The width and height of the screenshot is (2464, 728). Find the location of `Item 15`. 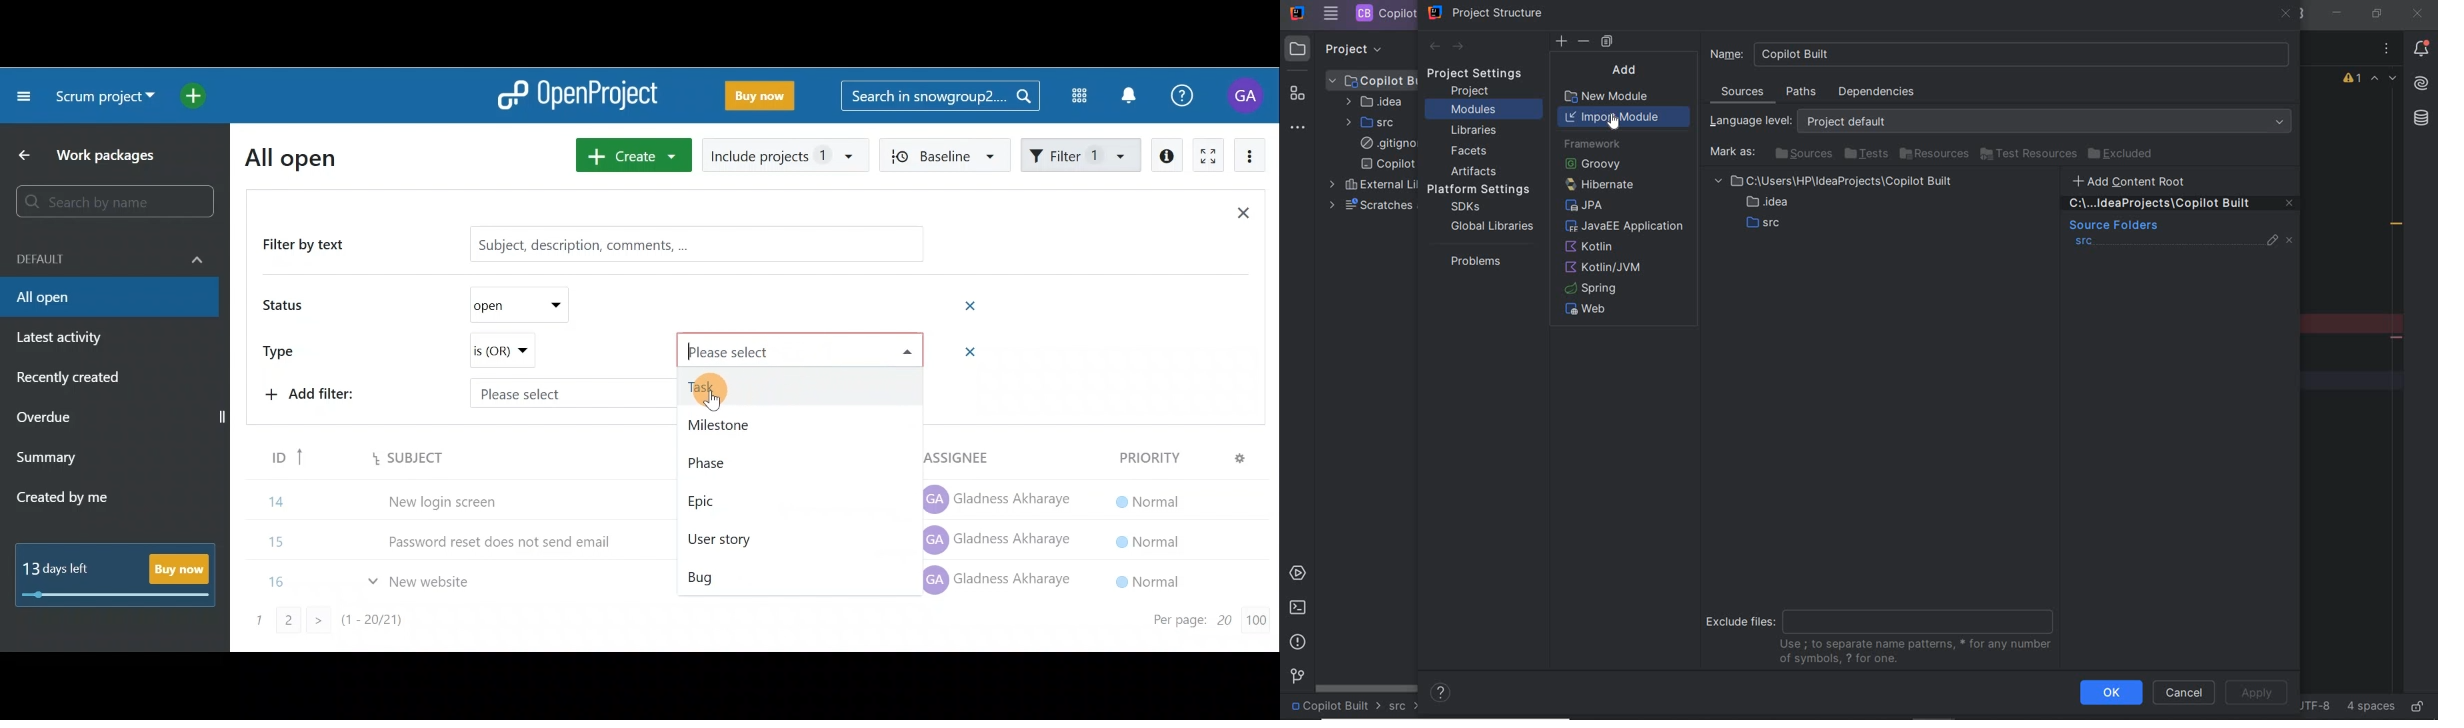

Item 15 is located at coordinates (465, 536).